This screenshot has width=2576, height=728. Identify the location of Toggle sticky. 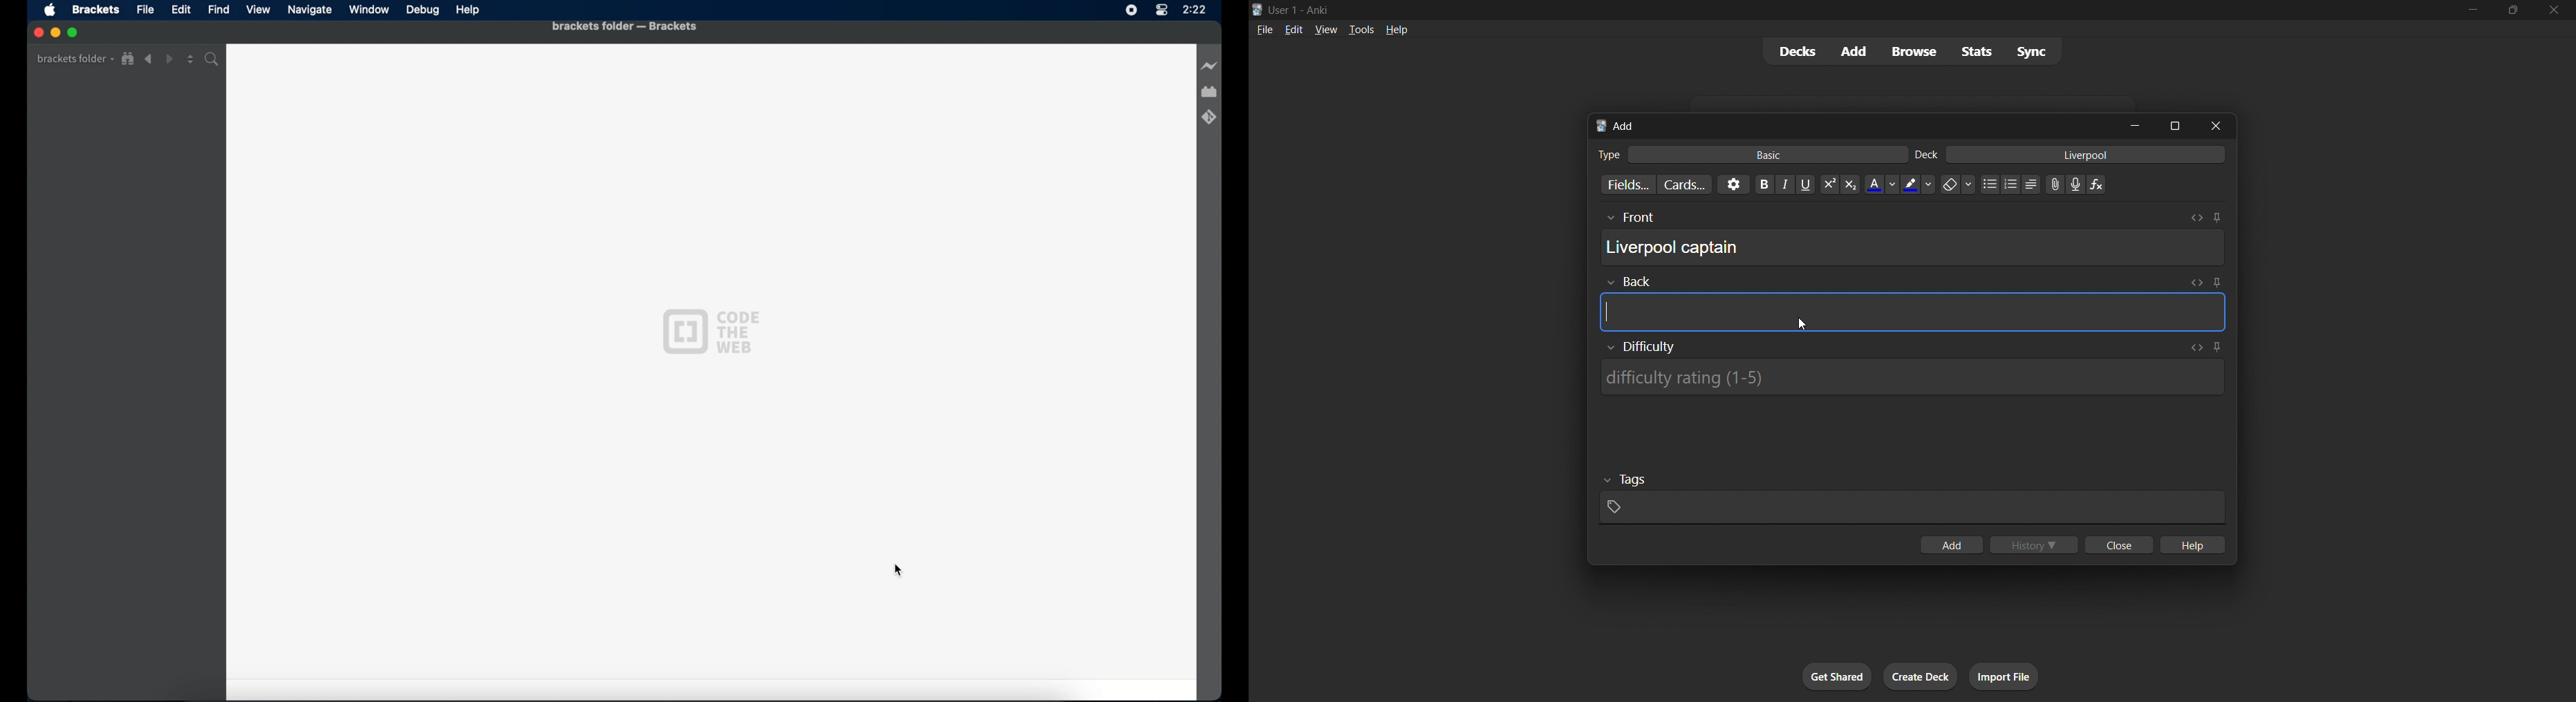
(2216, 348).